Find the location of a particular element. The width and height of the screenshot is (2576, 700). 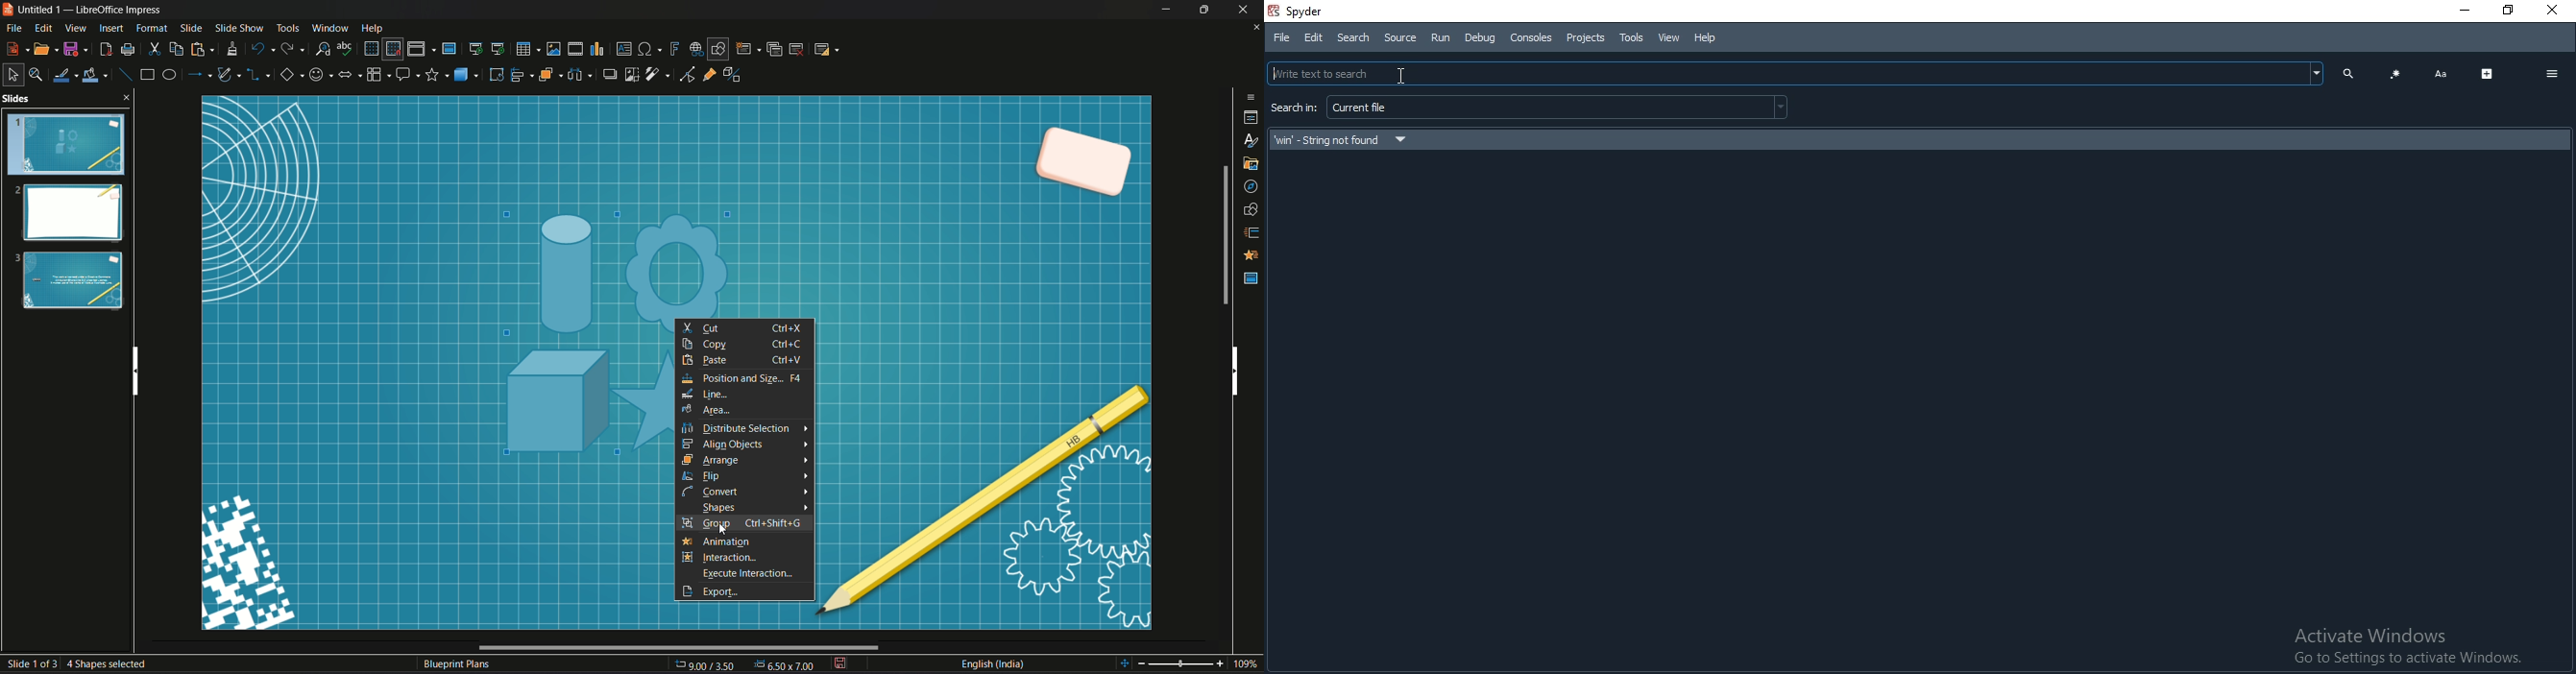

Save is located at coordinates (76, 49).